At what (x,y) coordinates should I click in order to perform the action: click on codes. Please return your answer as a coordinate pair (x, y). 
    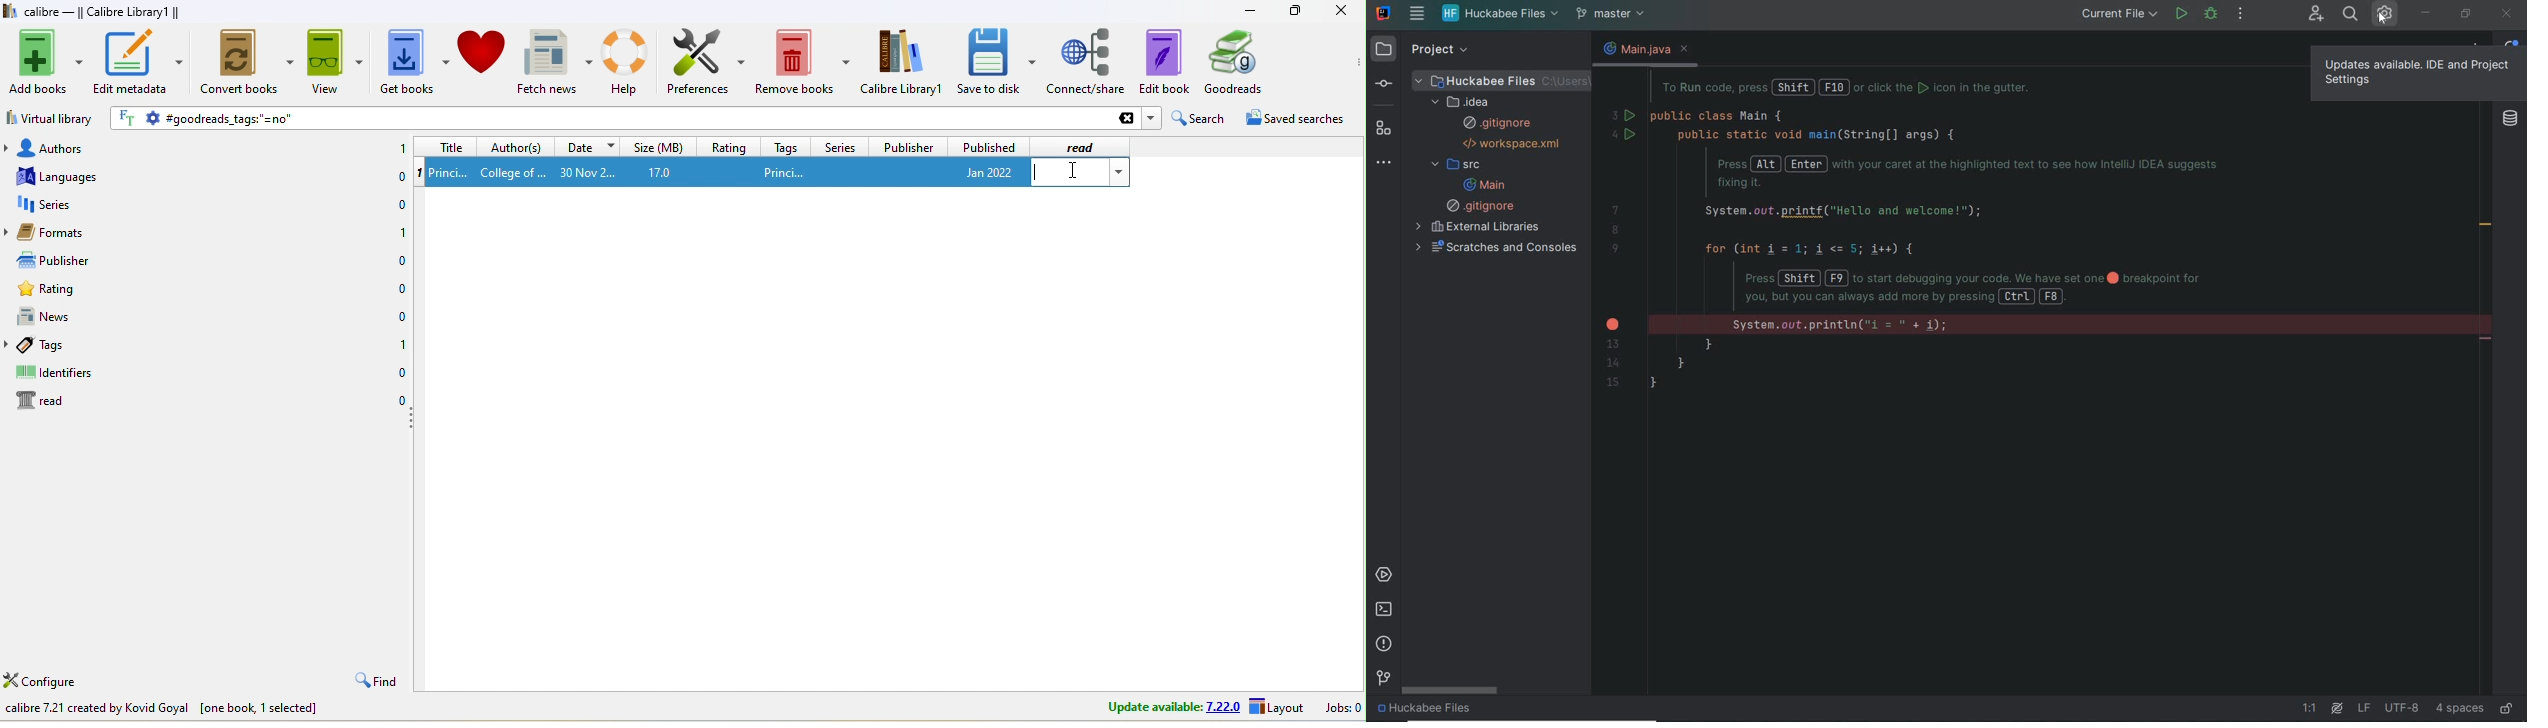
    Looking at the image, I should click on (1952, 241).